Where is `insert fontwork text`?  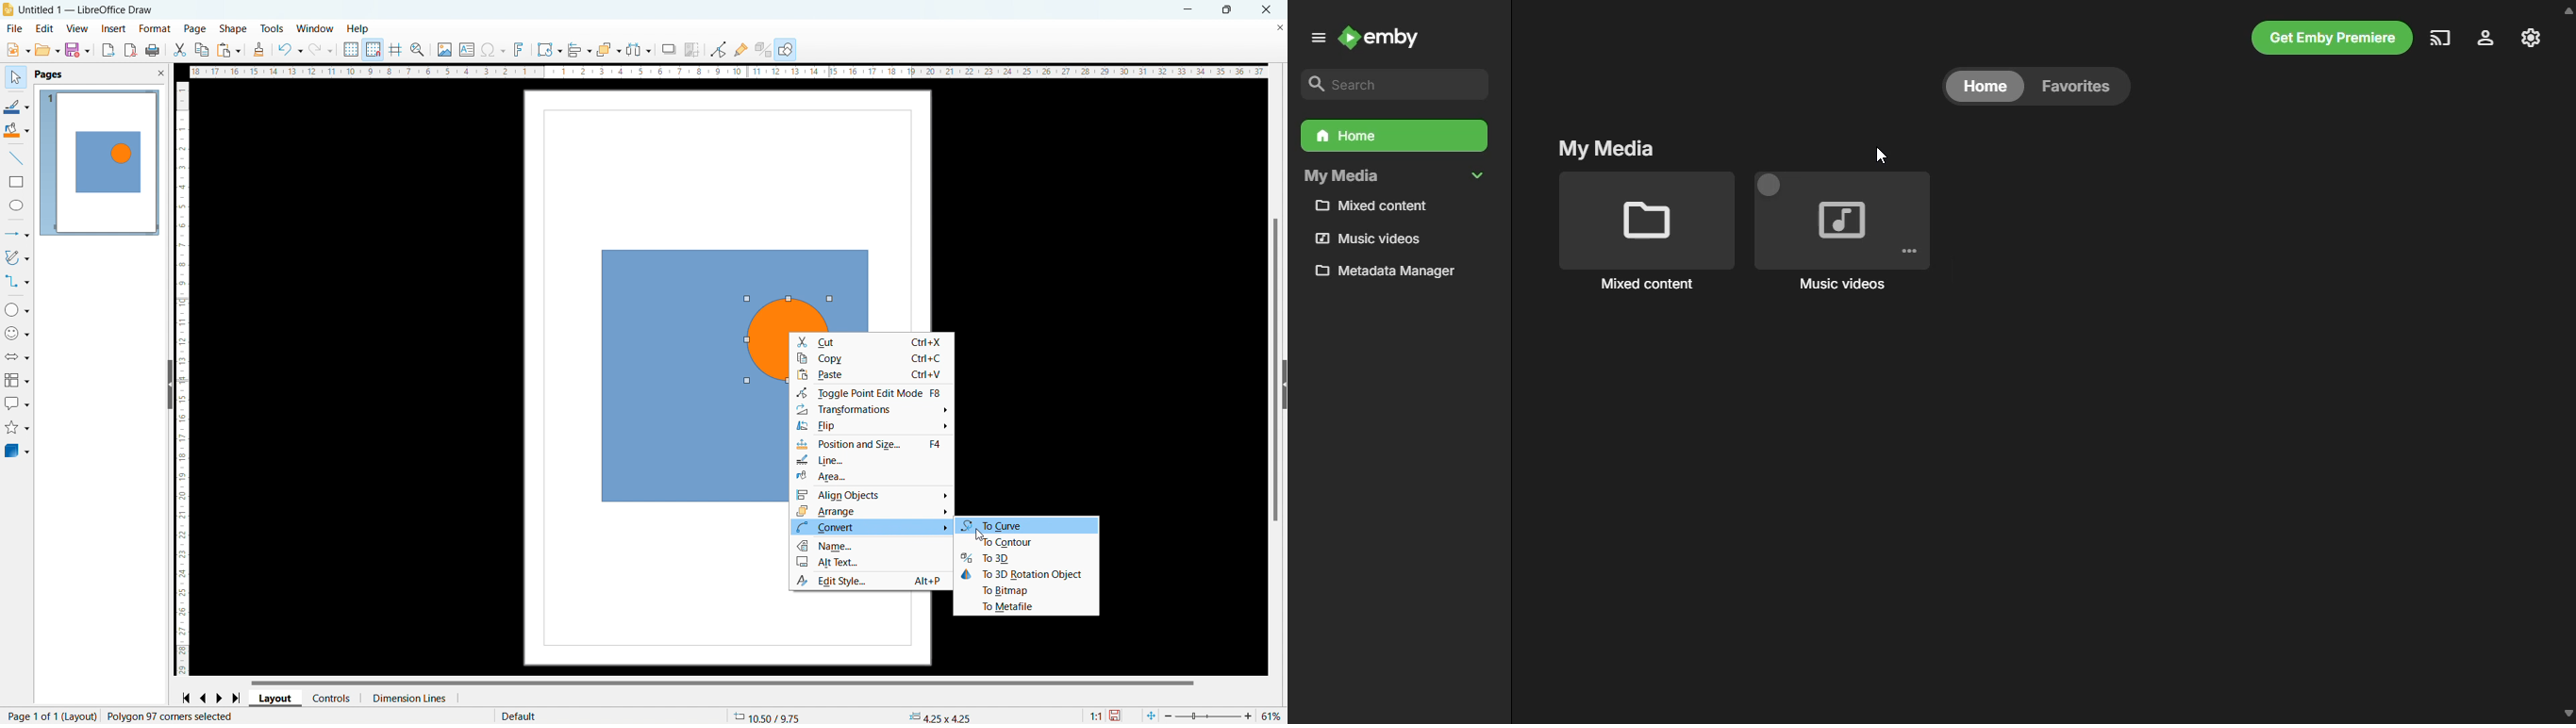
insert fontwork text is located at coordinates (519, 50).